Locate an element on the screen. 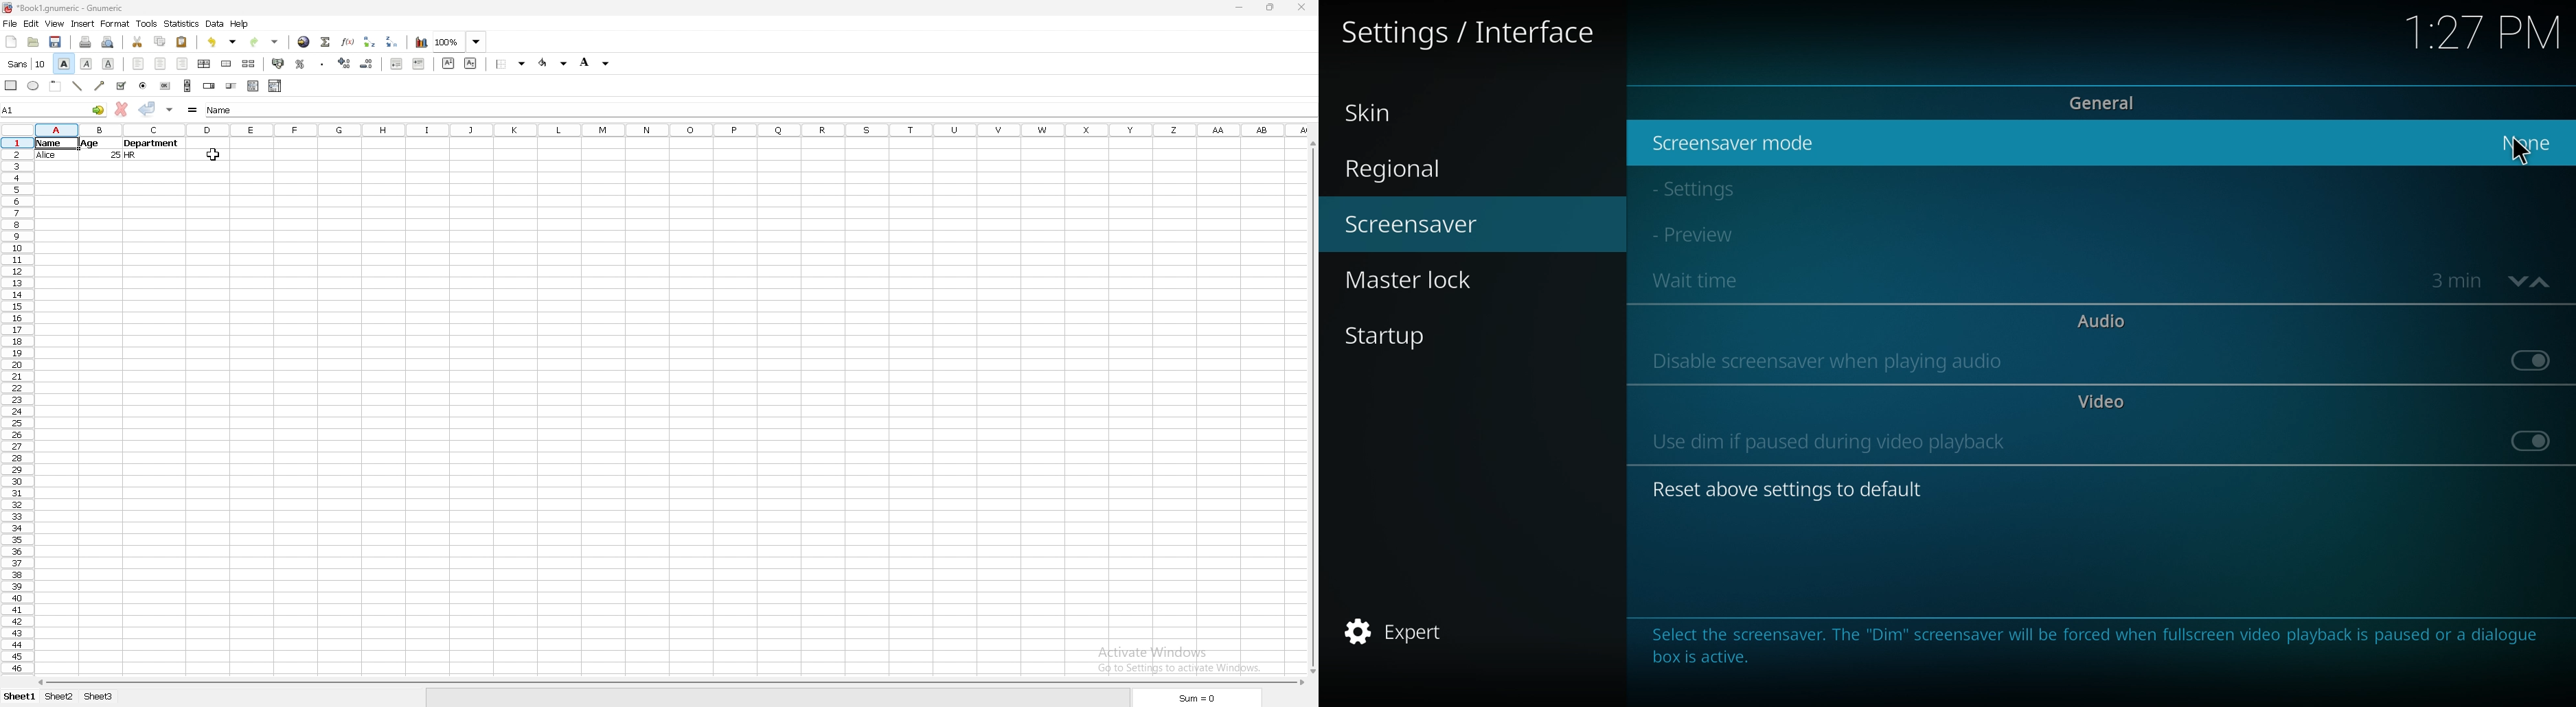 The height and width of the screenshot is (728, 2576). new is located at coordinates (10, 43).